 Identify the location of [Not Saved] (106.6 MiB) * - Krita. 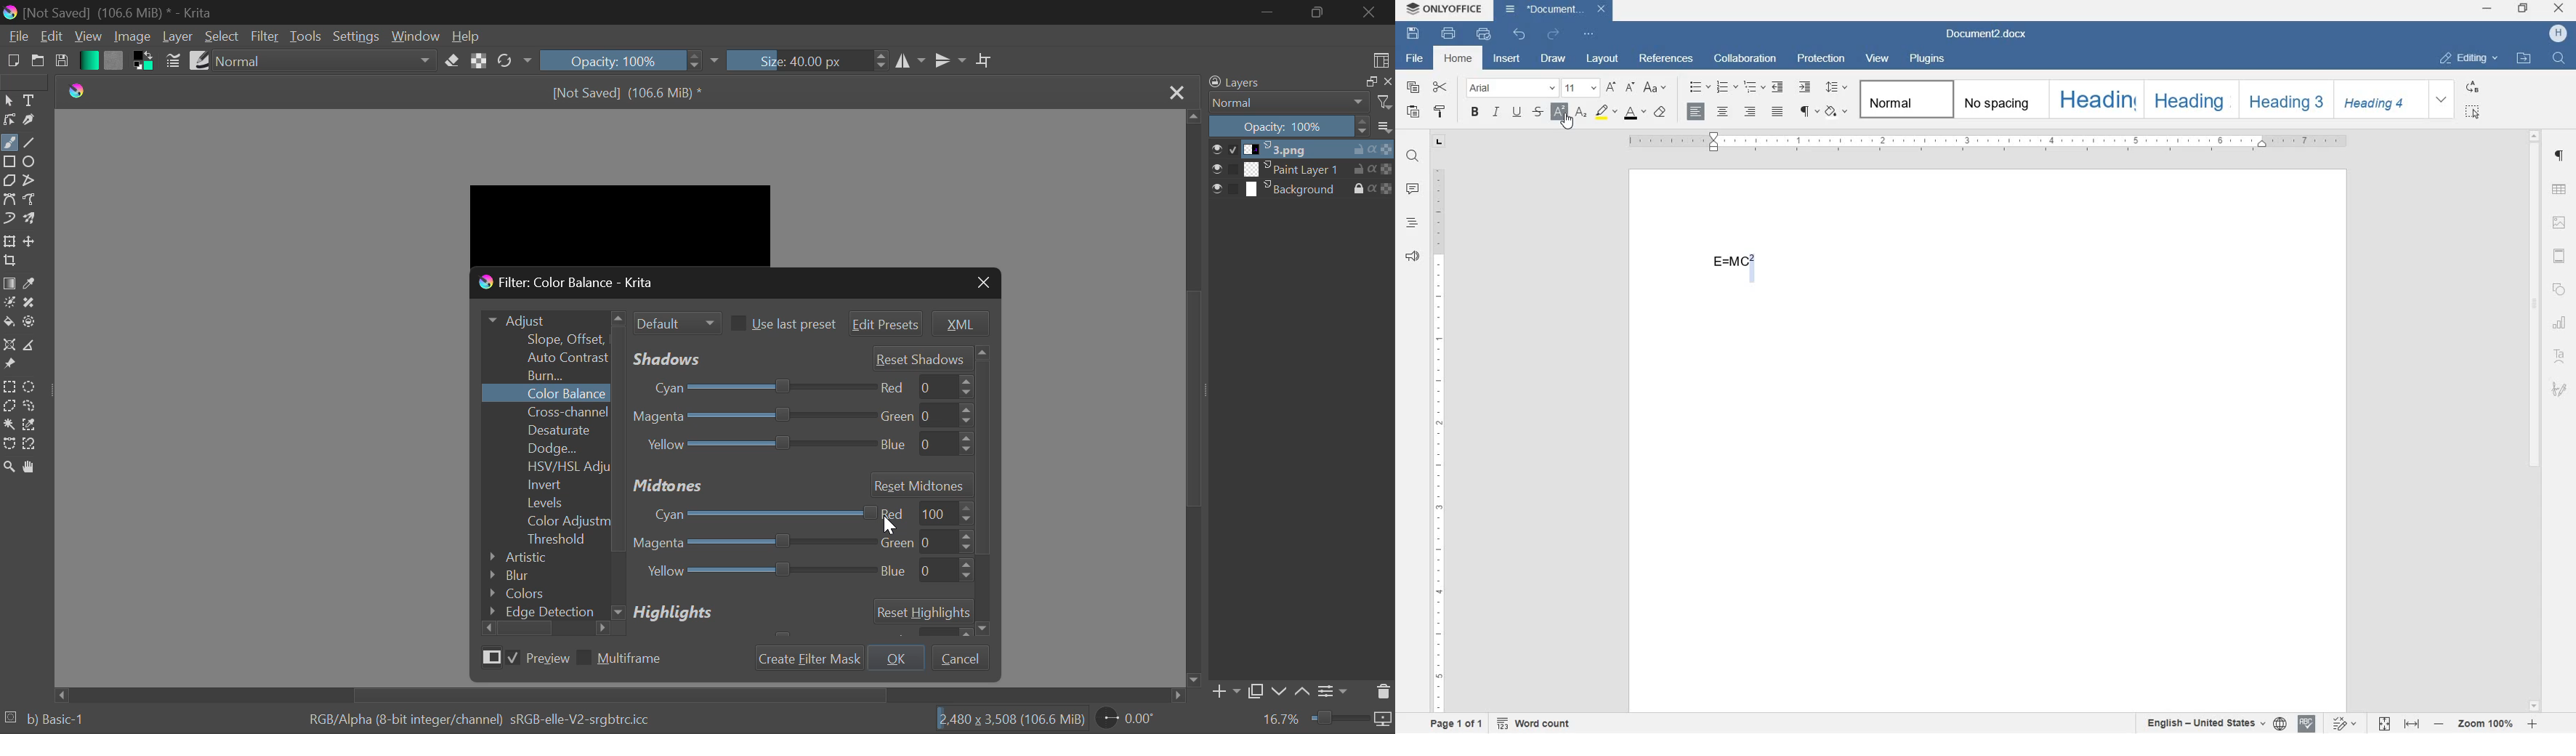
(132, 10).